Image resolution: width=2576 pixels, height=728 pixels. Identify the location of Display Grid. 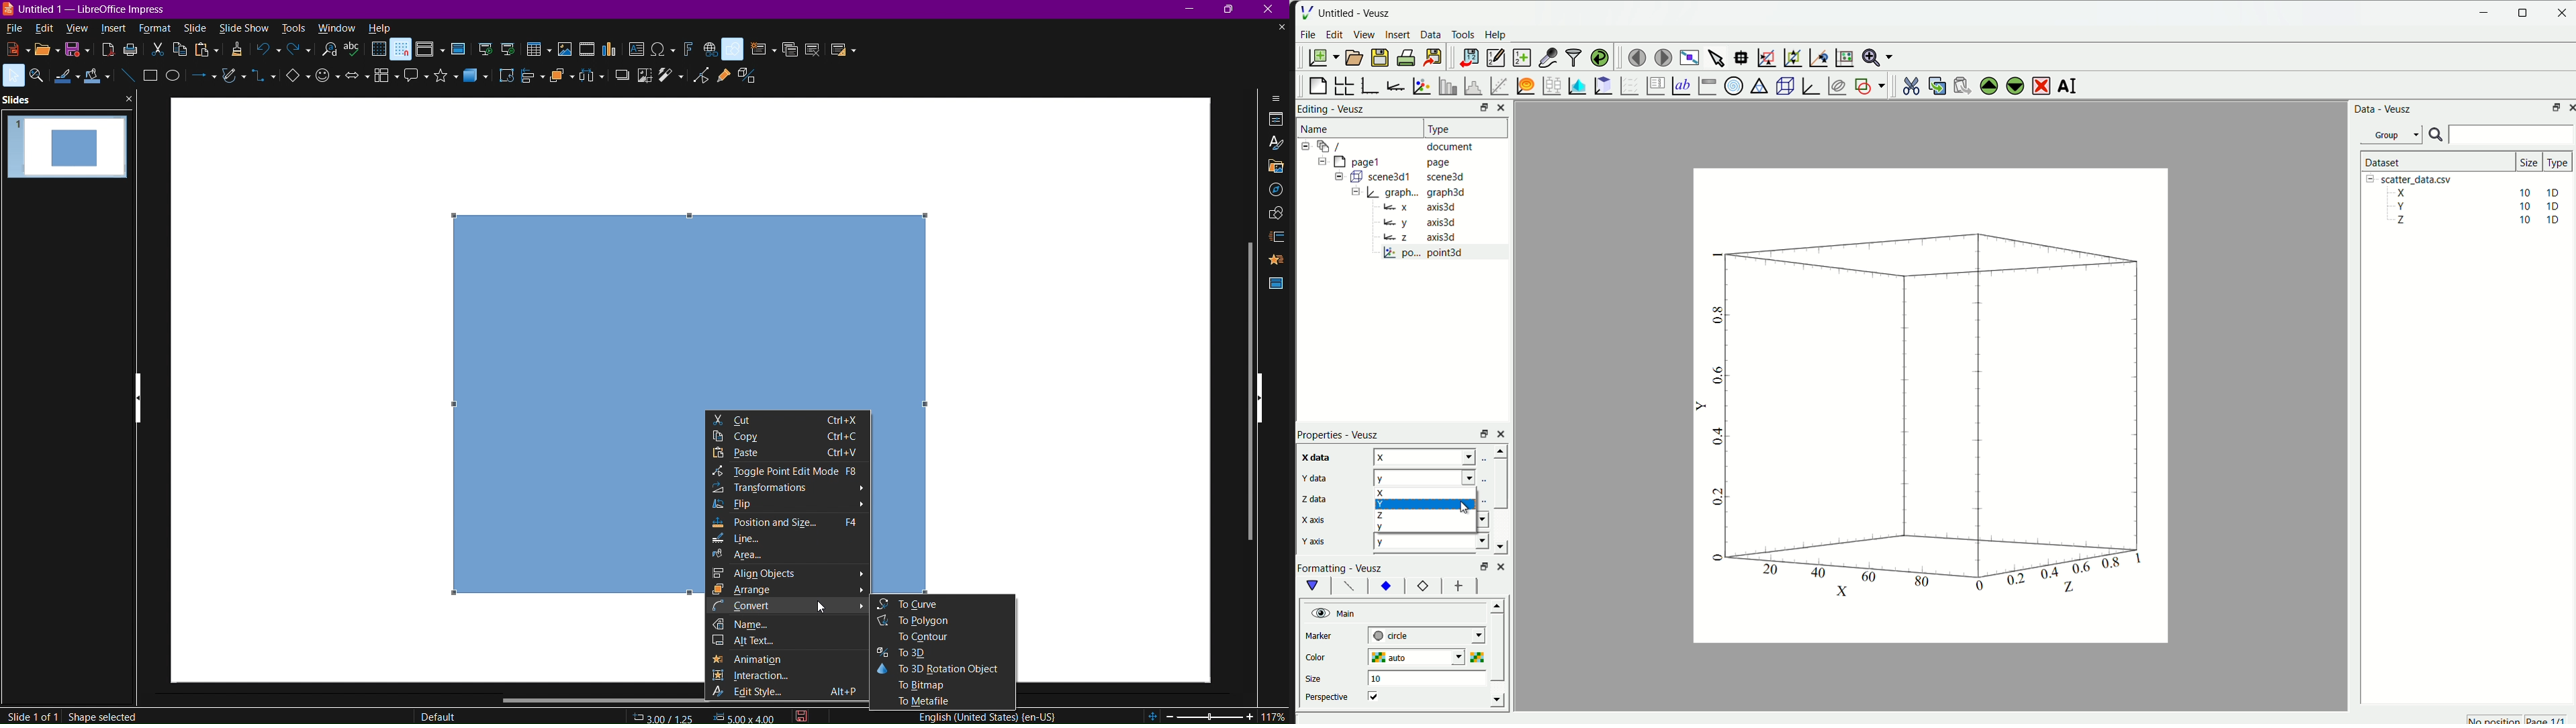
(378, 51).